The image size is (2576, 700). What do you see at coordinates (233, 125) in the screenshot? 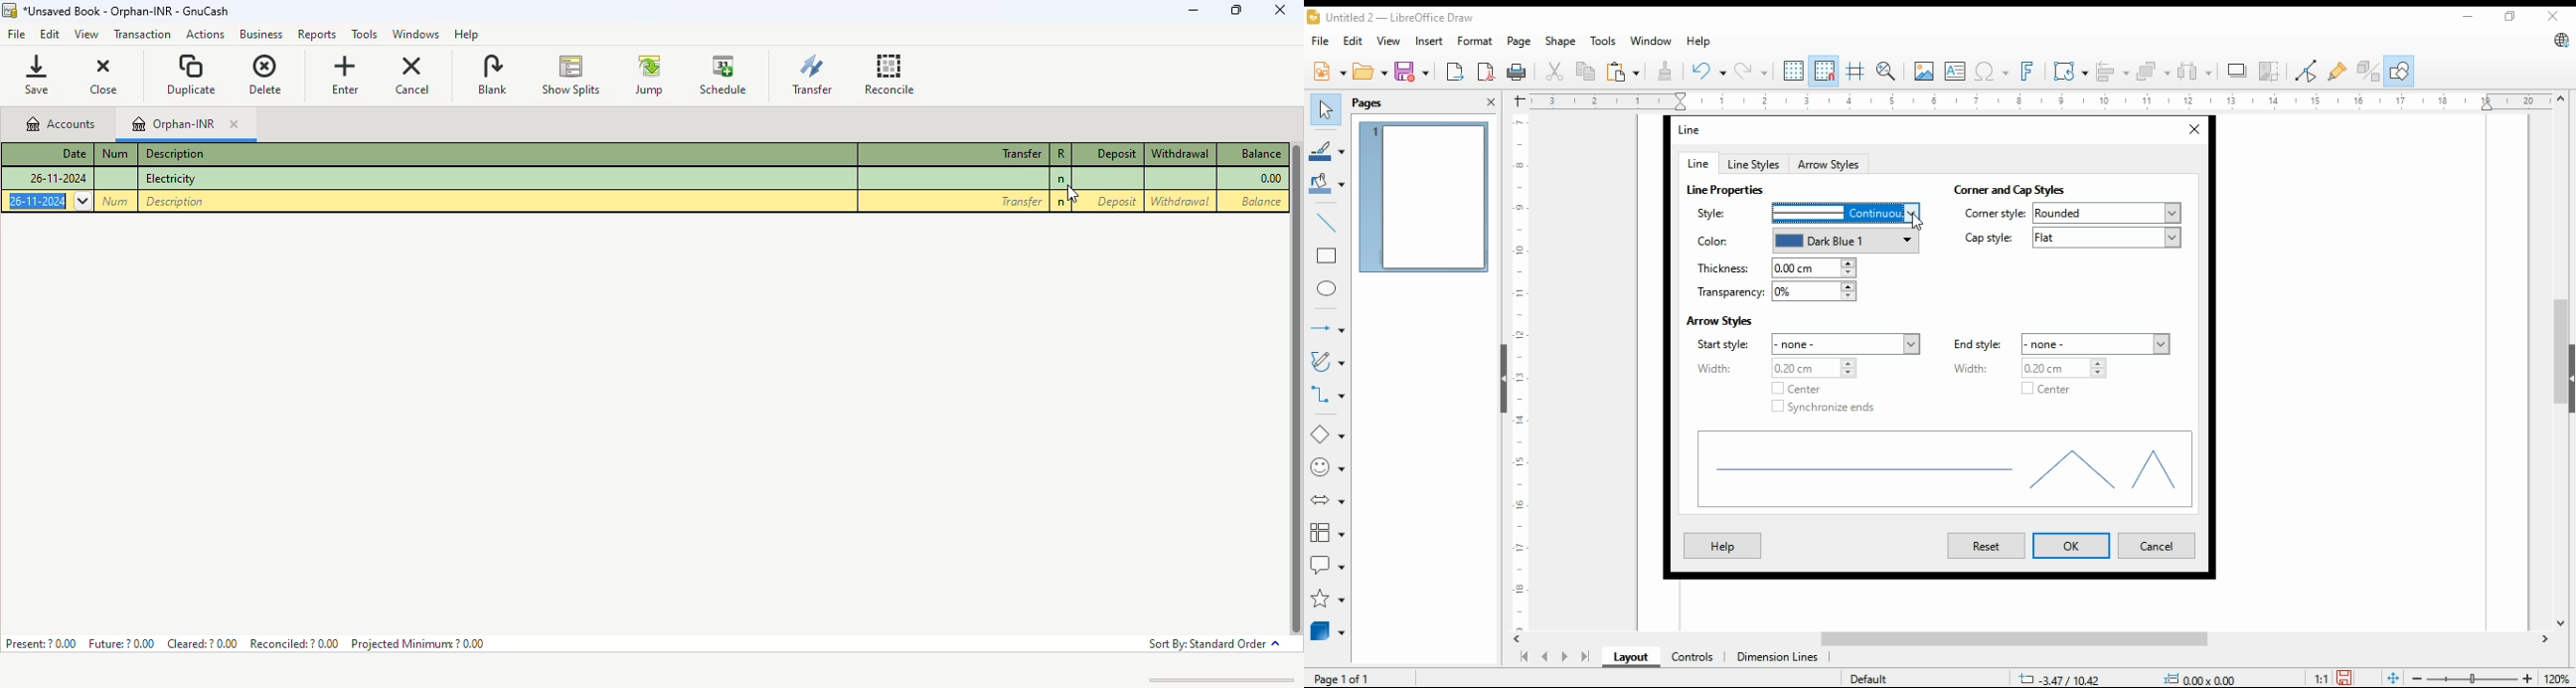
I see `close ` at bounding box center [233, 125].